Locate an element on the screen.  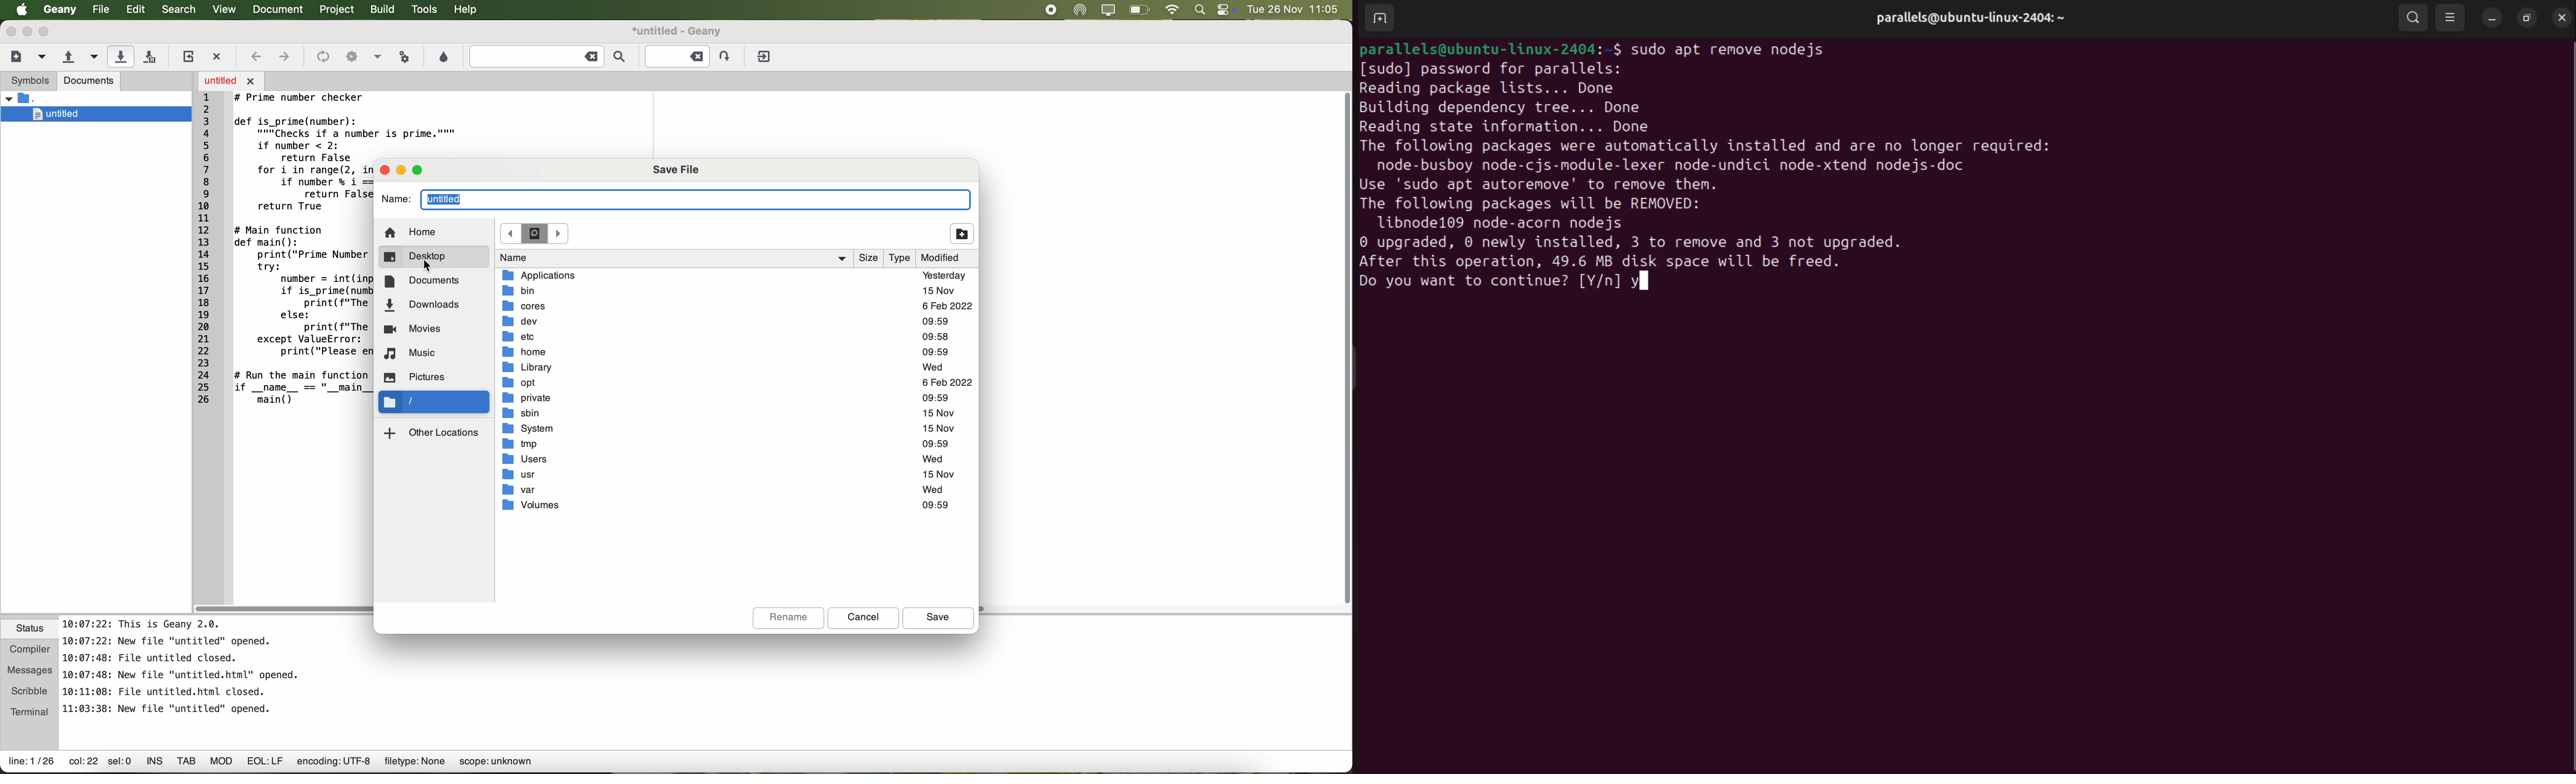
pictures is located at coordinates (418, 377).